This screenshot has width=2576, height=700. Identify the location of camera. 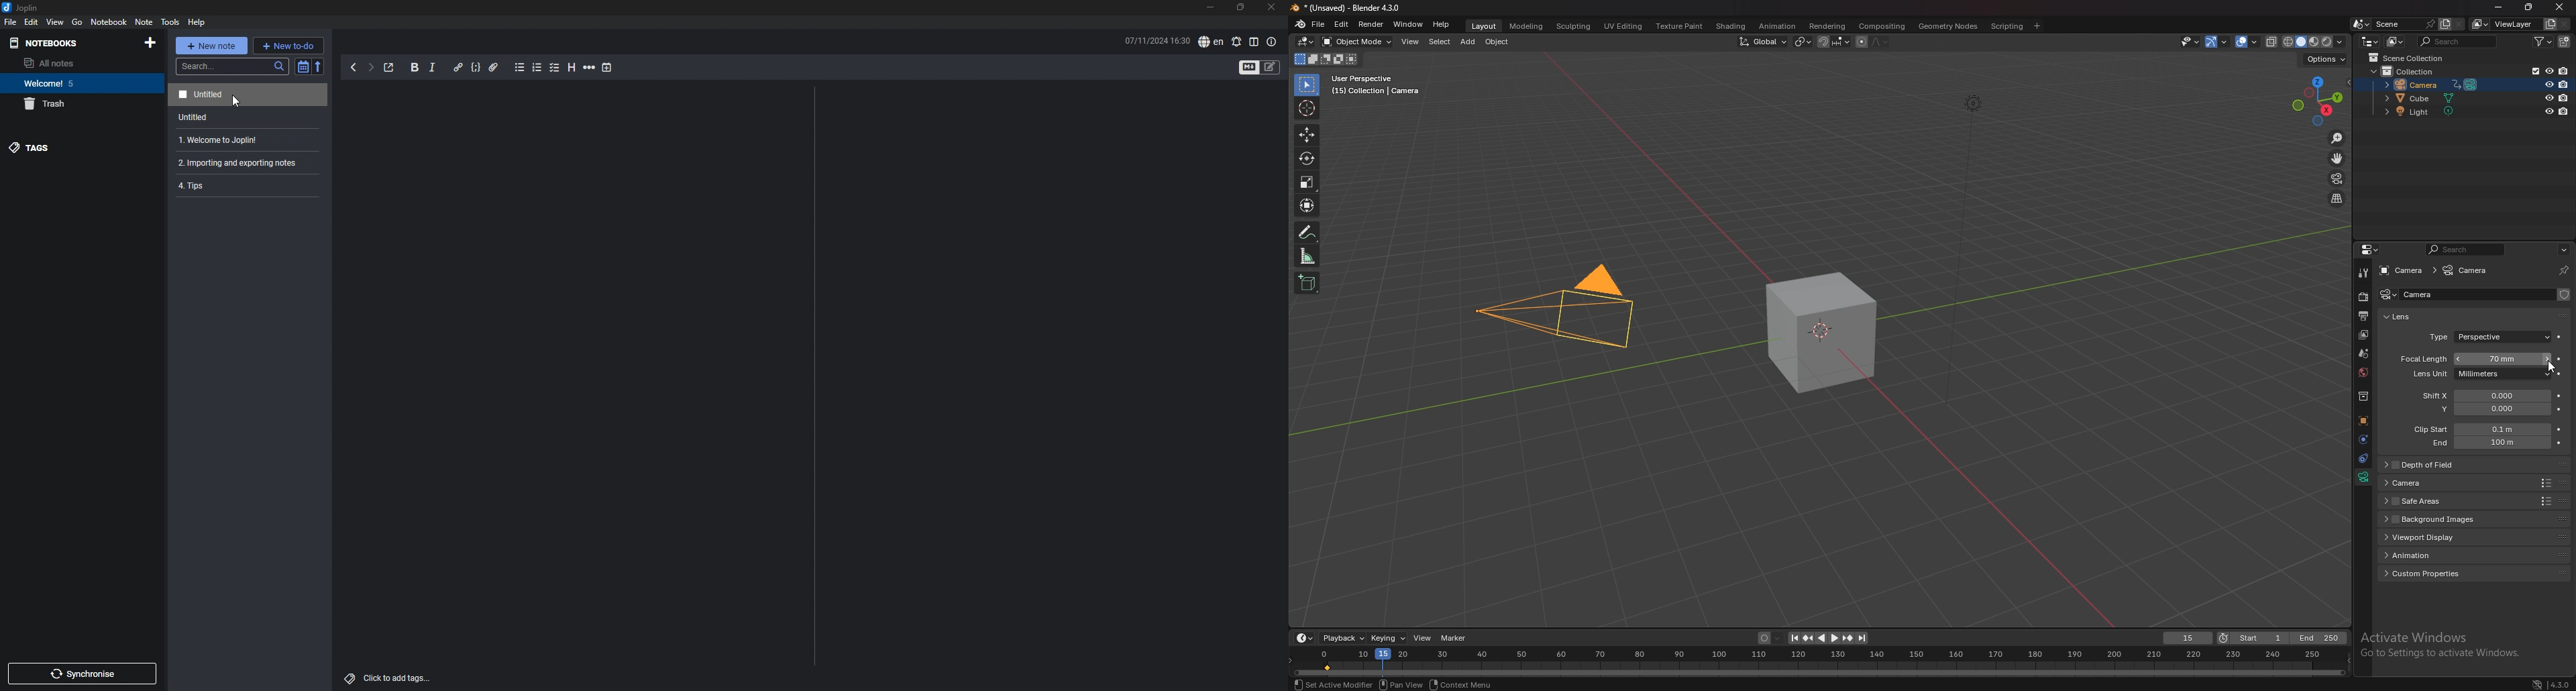
(2402, 270).